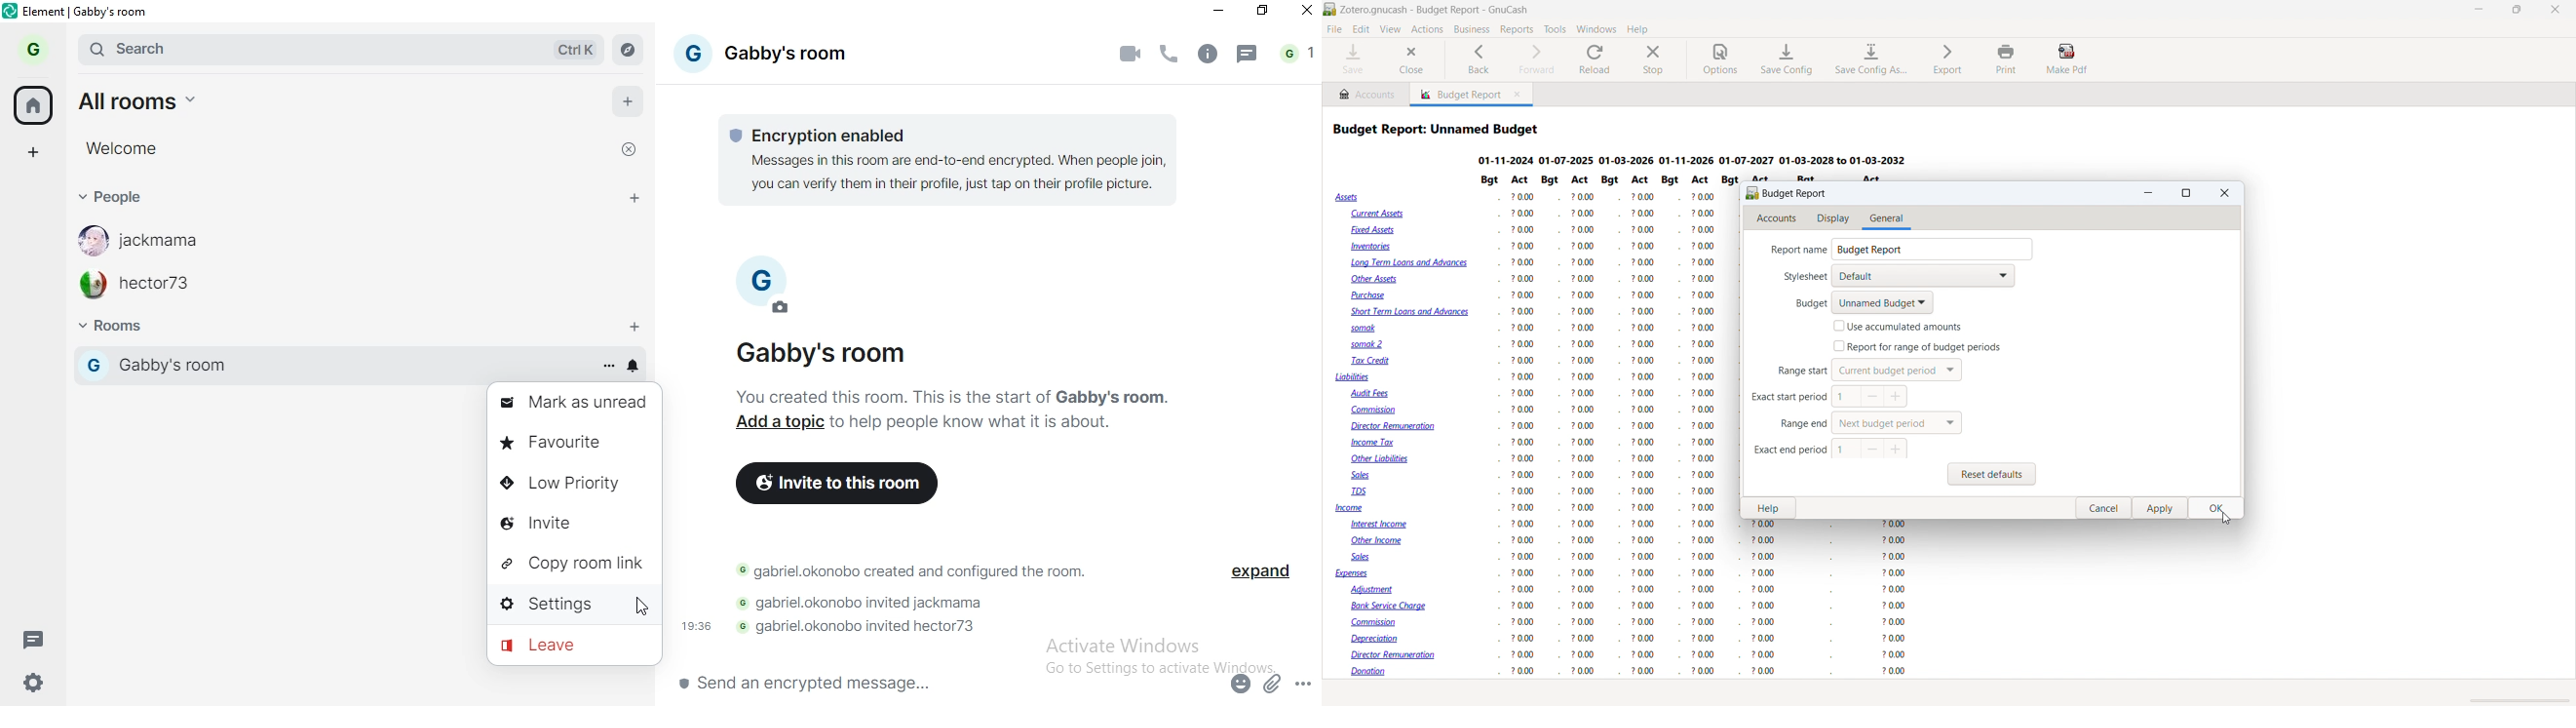 This screenshot has height=728, width=2576. I want to click on gabby room, so click(321, 364).